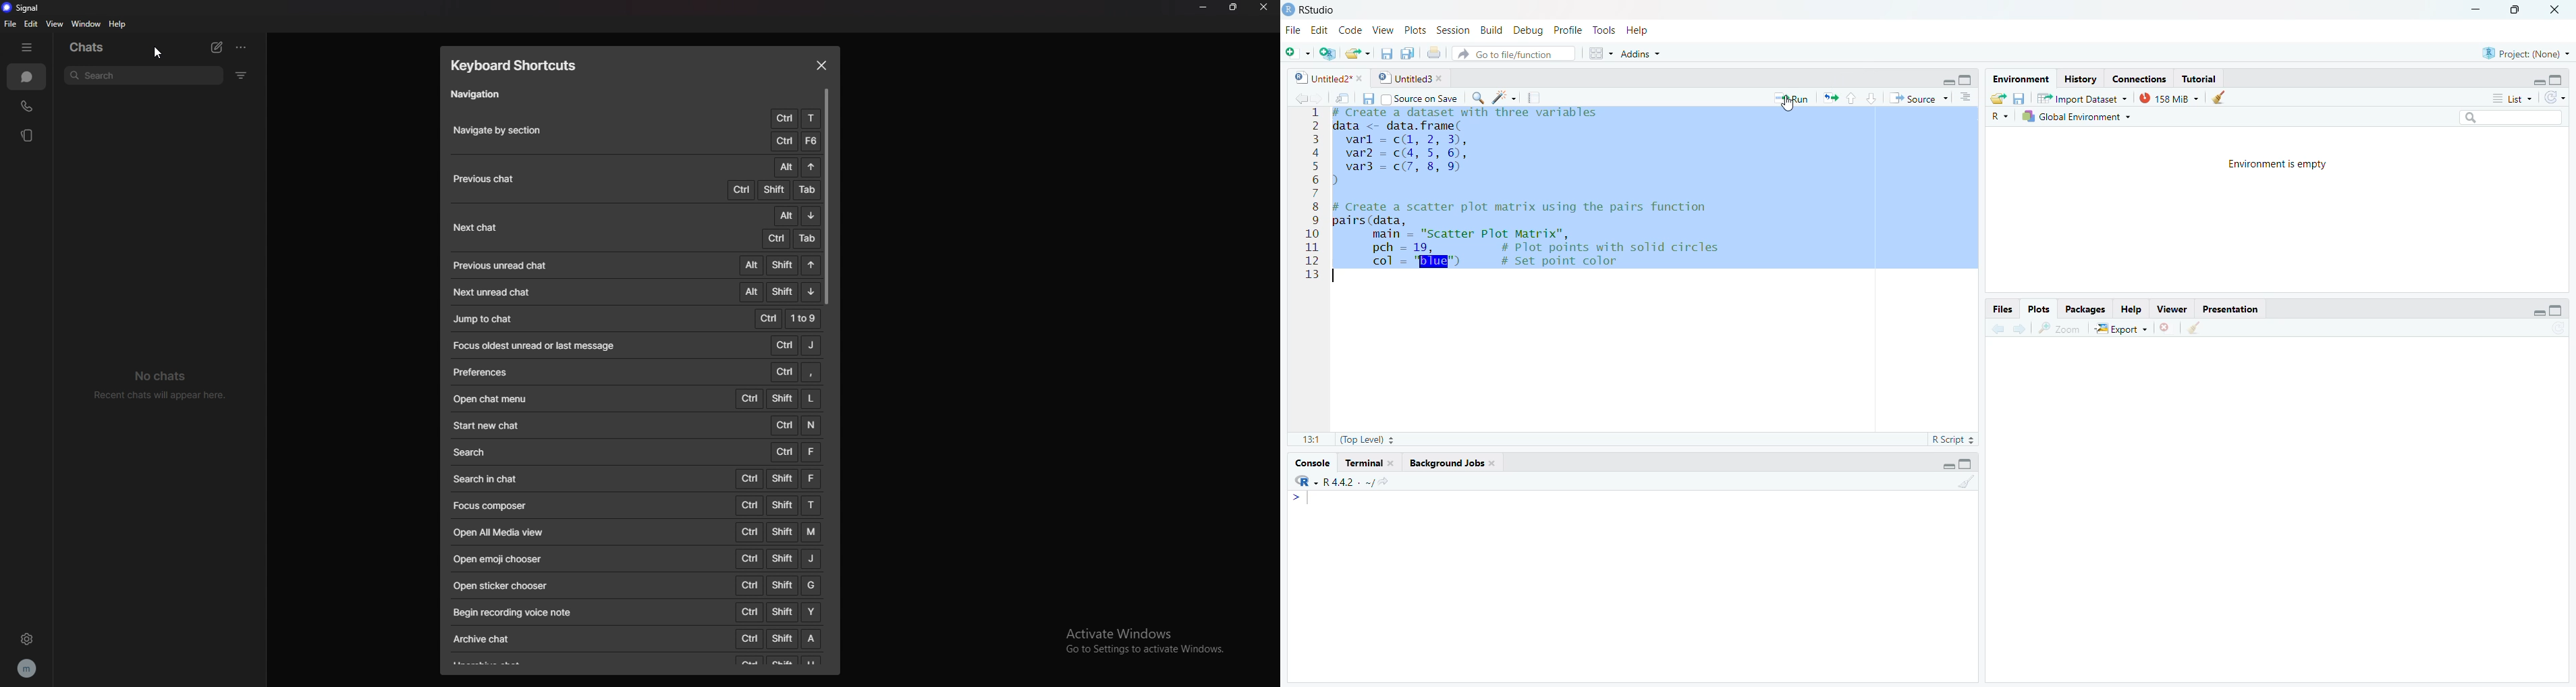  Describe the element at coordinates (1358, 51) in the screenshot. I see `Open project` at that location.